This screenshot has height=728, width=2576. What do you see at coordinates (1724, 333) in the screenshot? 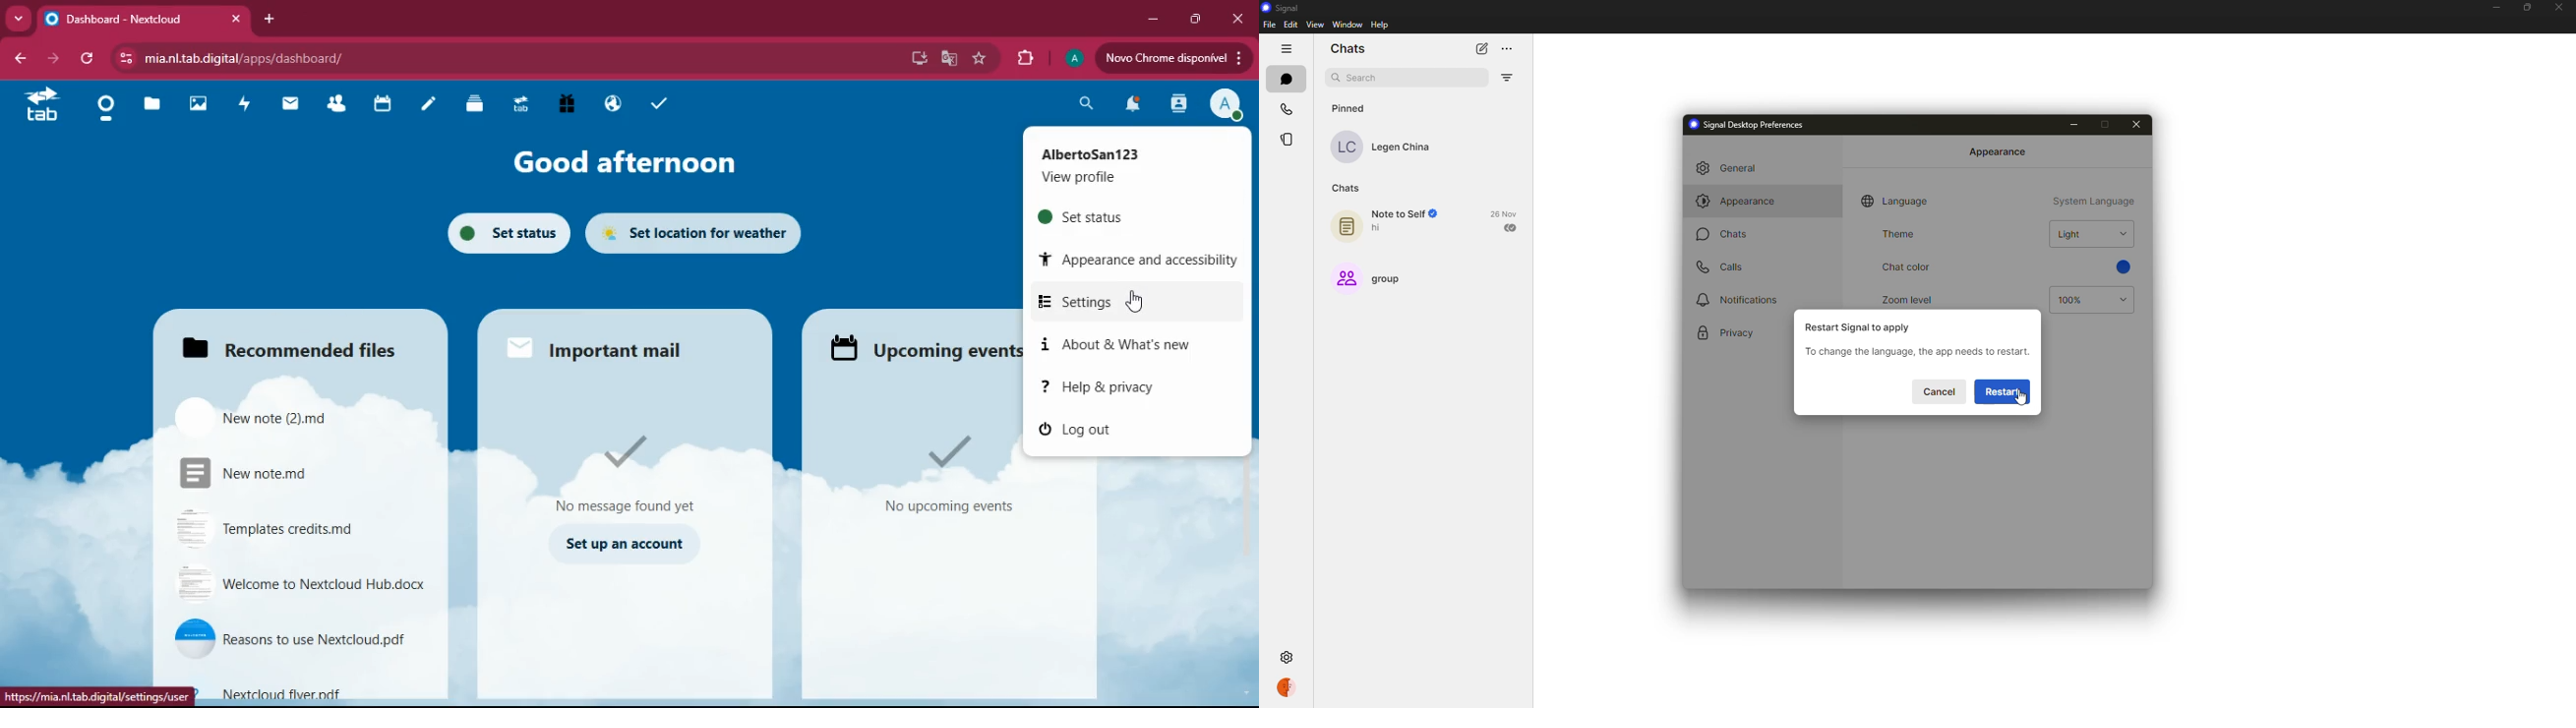
I see `privacy` at bounding box center [1724, 333].